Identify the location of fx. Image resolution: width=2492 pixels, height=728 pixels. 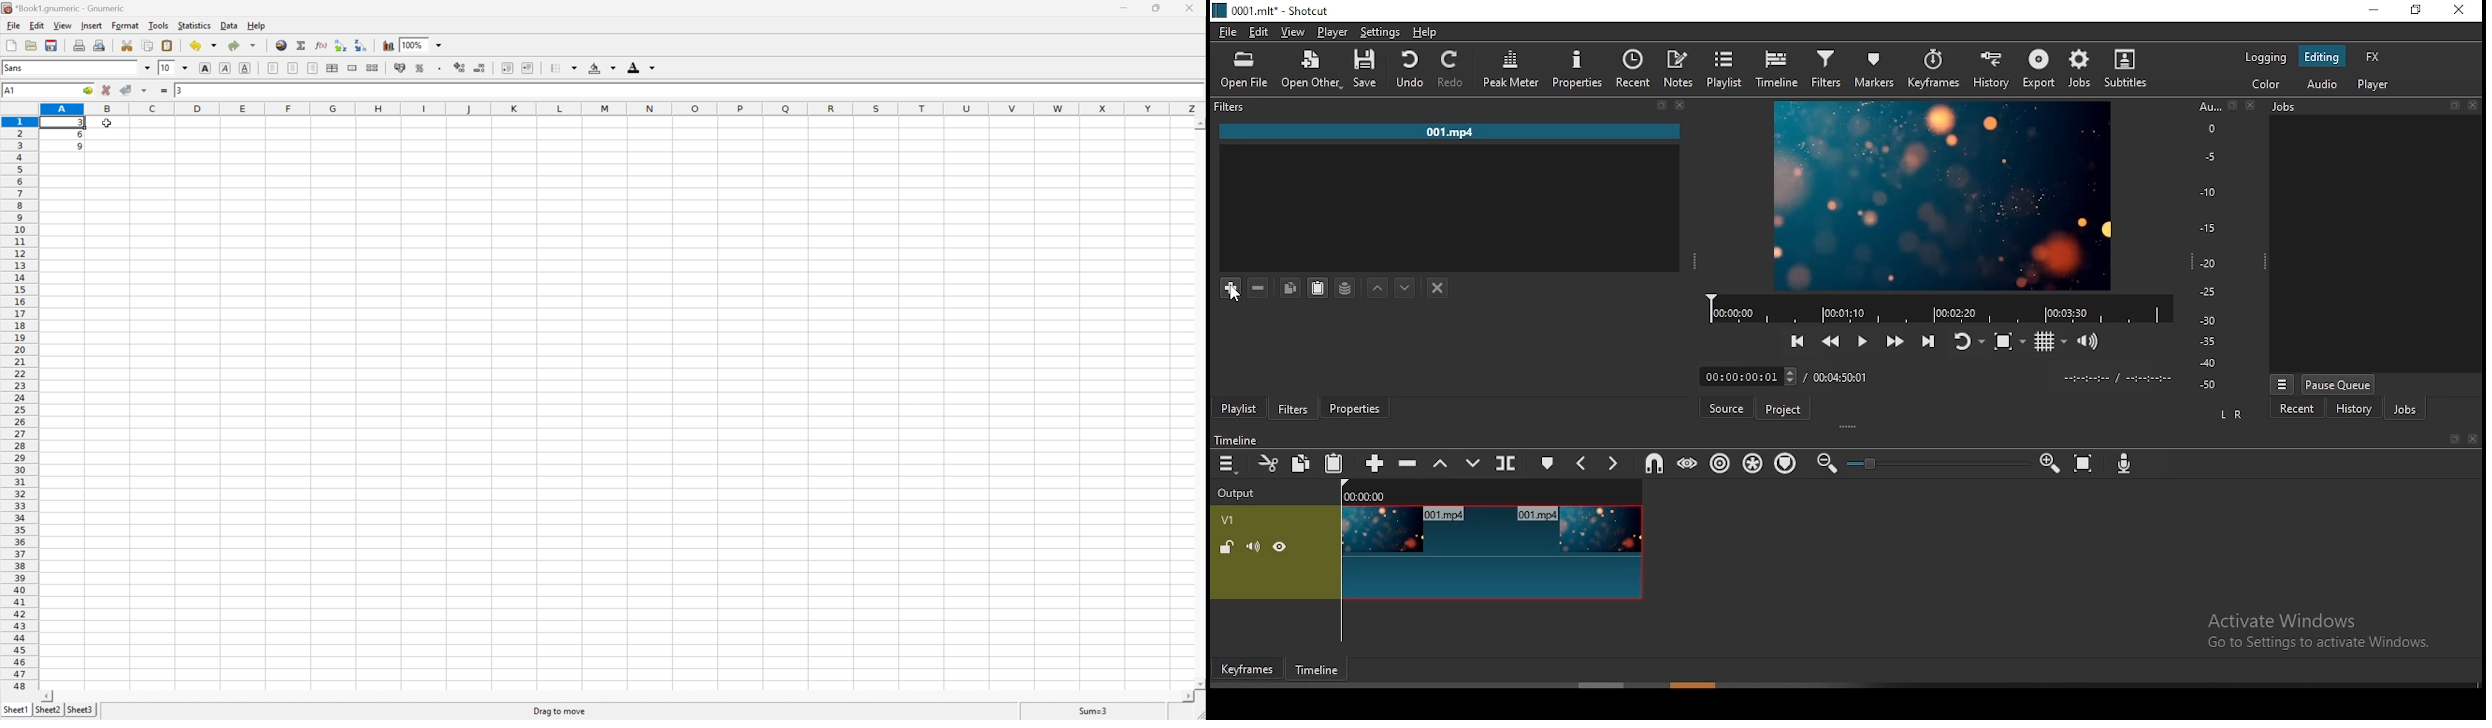
(2373, 55).